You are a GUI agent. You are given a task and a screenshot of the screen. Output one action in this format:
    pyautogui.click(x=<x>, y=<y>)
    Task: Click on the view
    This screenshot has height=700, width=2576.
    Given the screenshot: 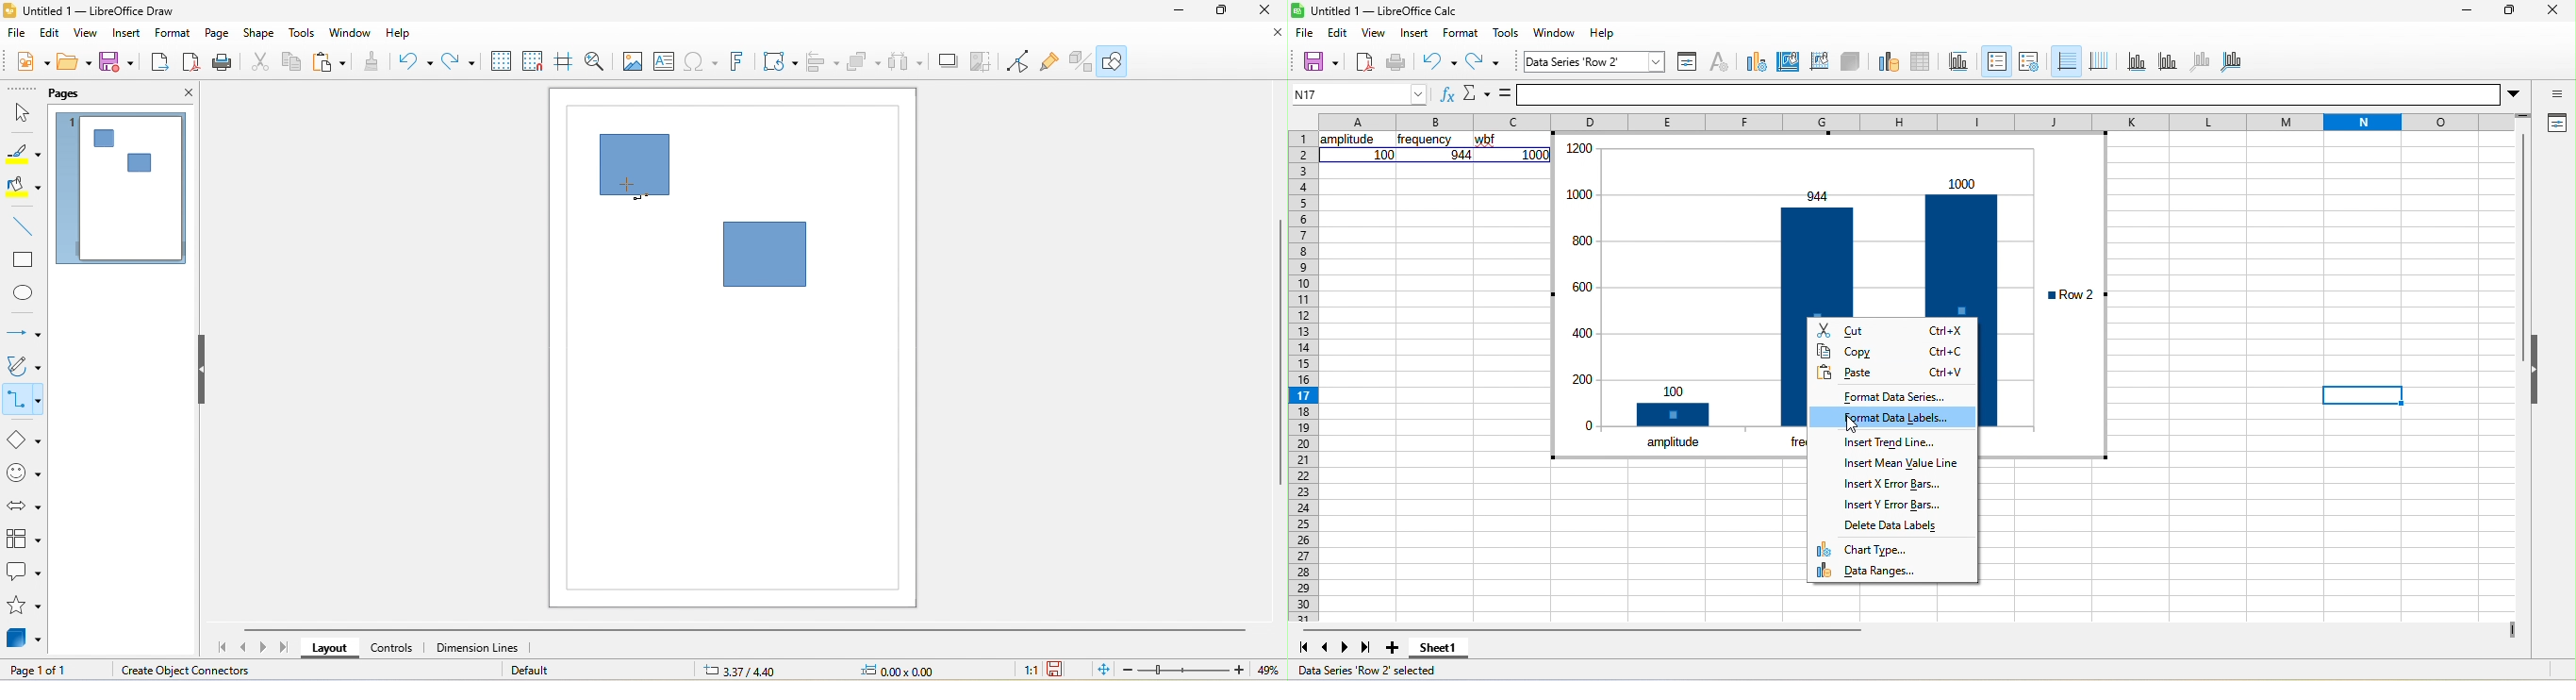 What is the action you would take?
    pyautogui.click(x=1377, y=31)
    